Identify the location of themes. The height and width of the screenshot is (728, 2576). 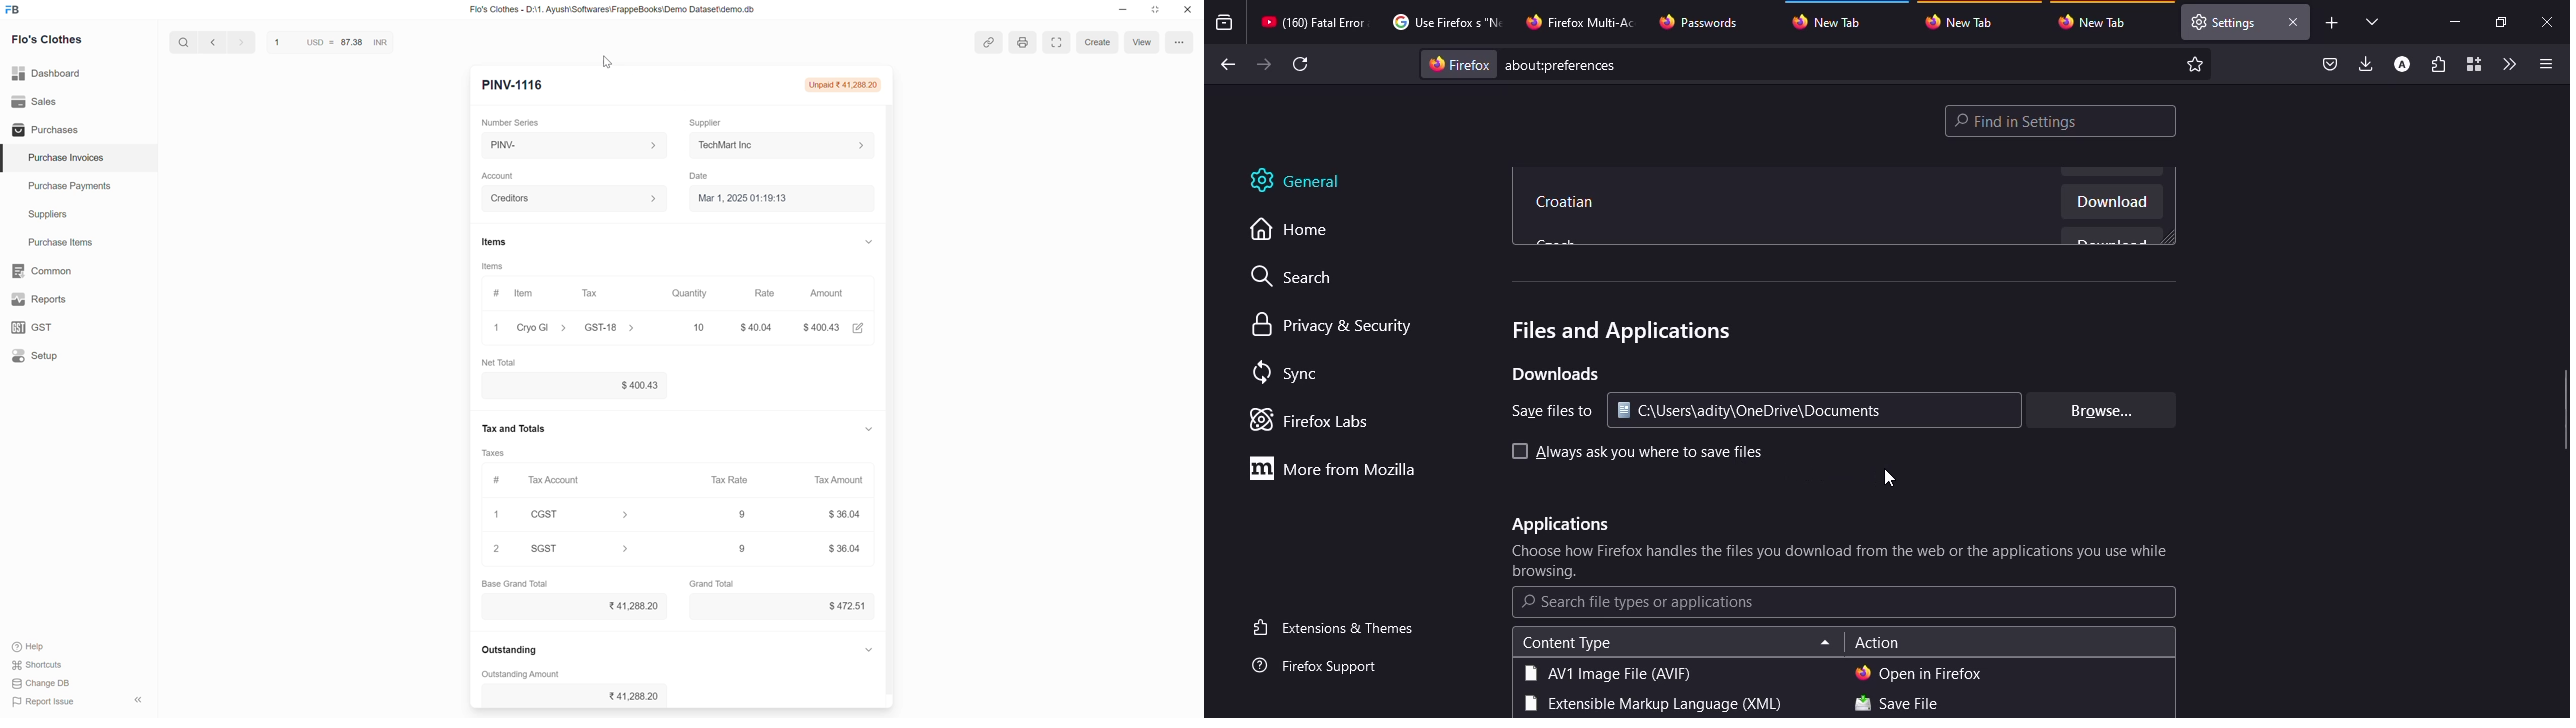
(1337, 627).